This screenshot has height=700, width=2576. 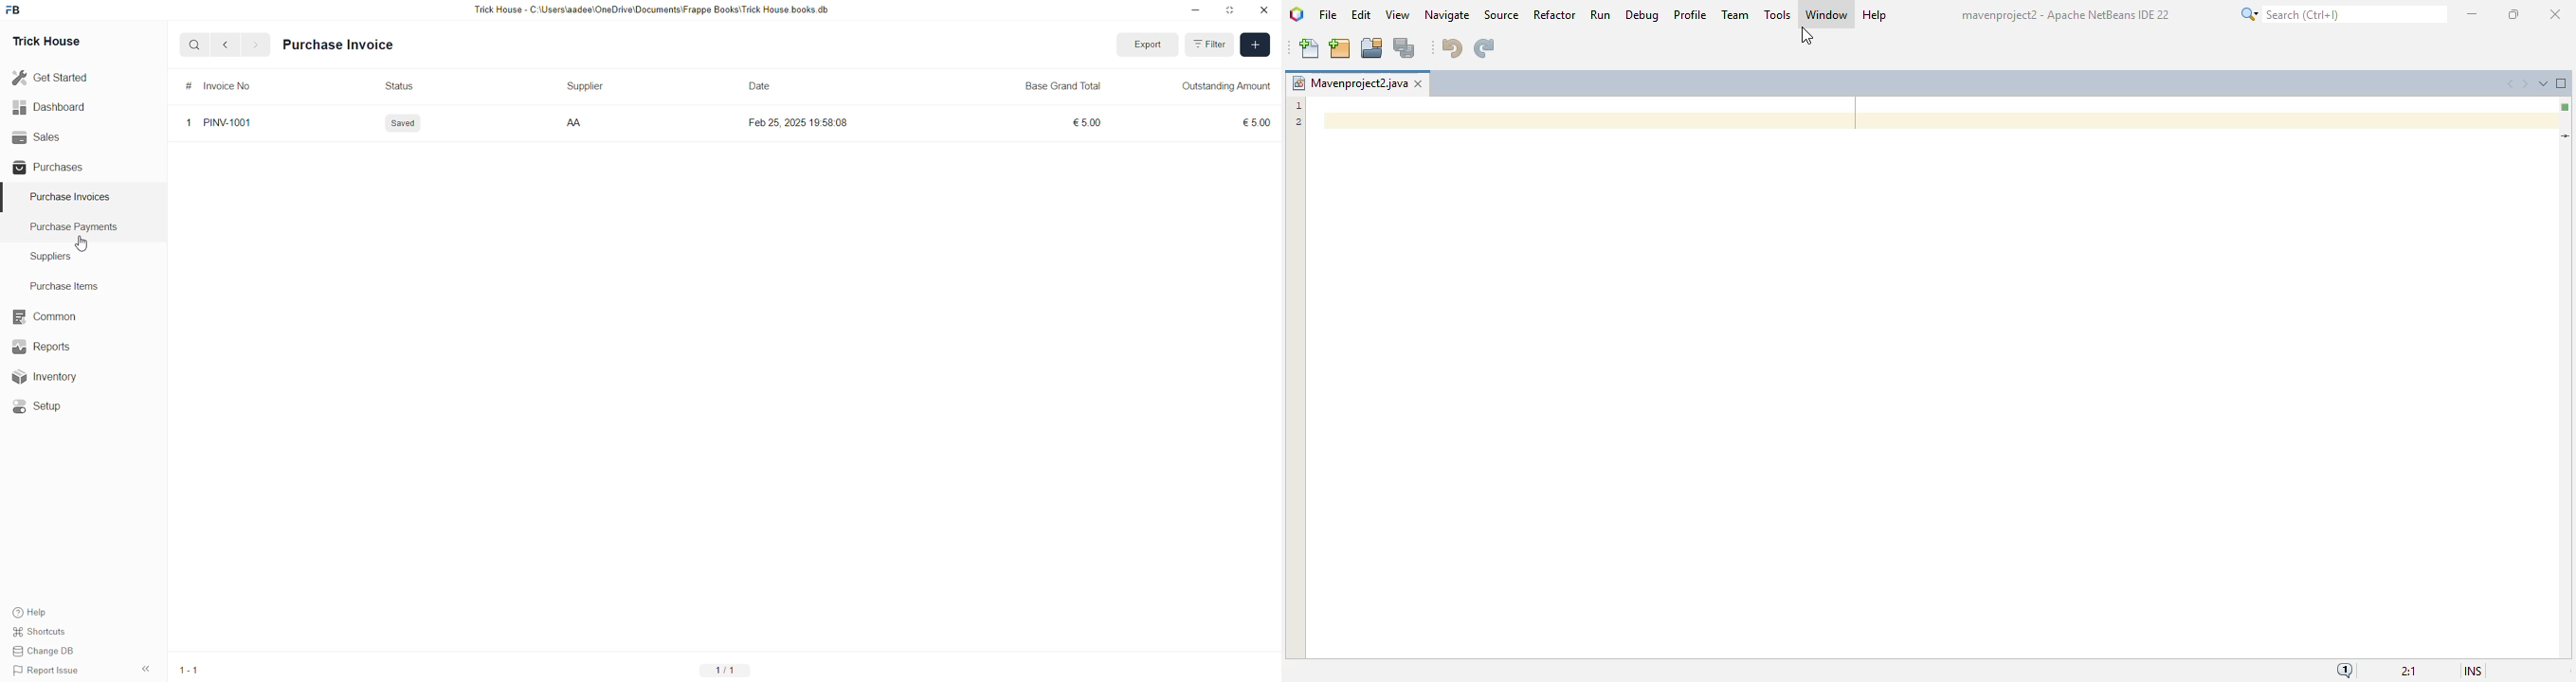 I want to click on Common, so click(x=42, y=316).